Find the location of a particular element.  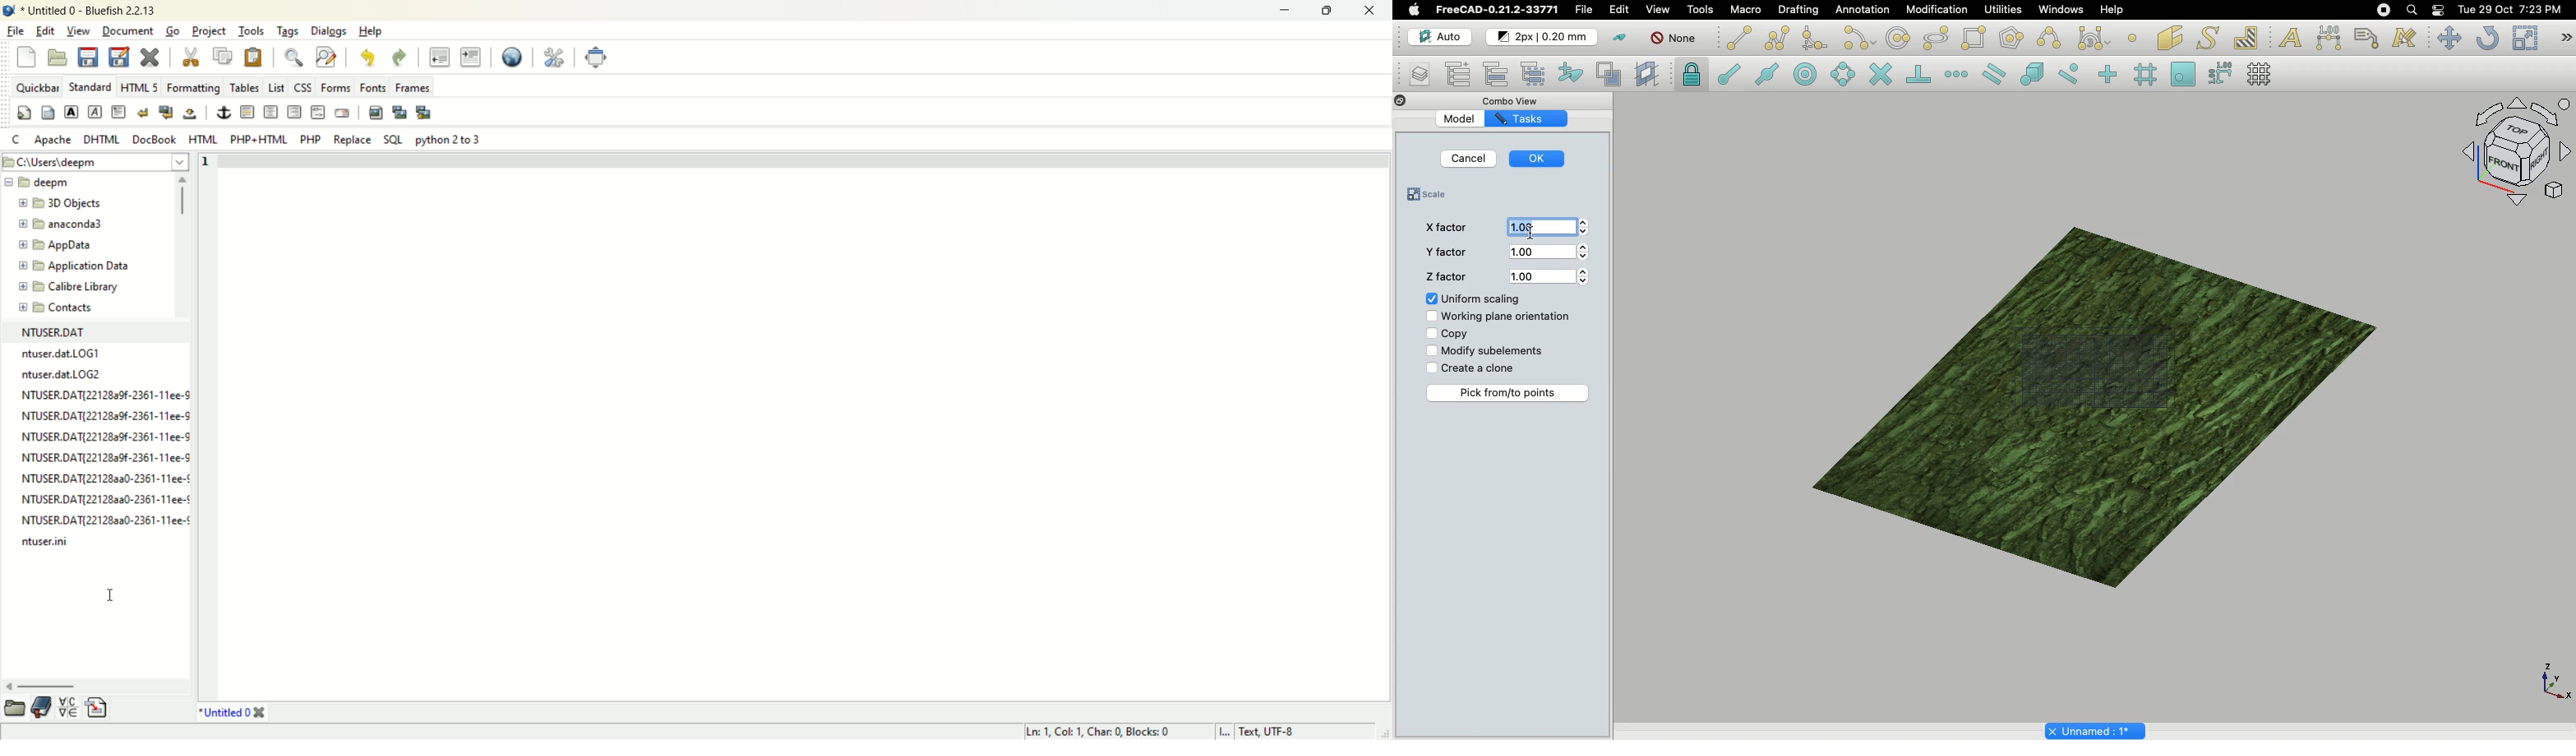

Snap lock is located at coordinates (1692, 74).